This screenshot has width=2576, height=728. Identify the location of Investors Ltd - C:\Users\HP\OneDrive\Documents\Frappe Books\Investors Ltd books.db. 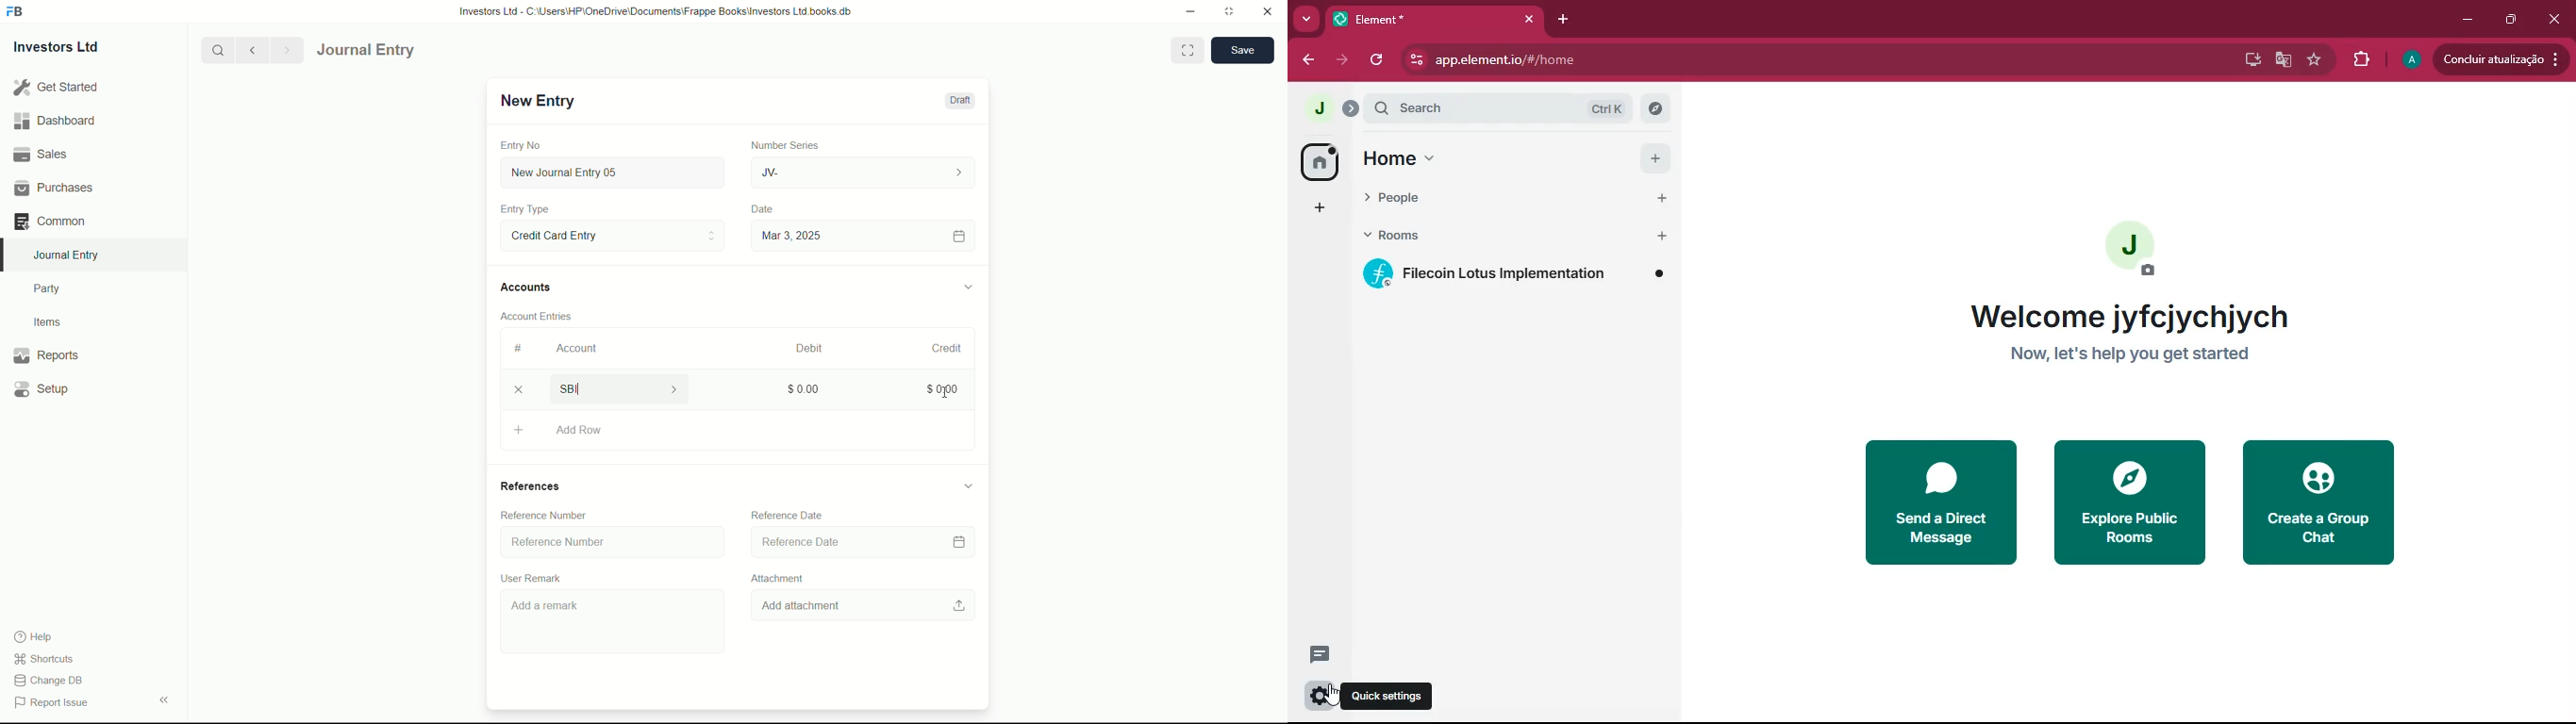
(657, 11).